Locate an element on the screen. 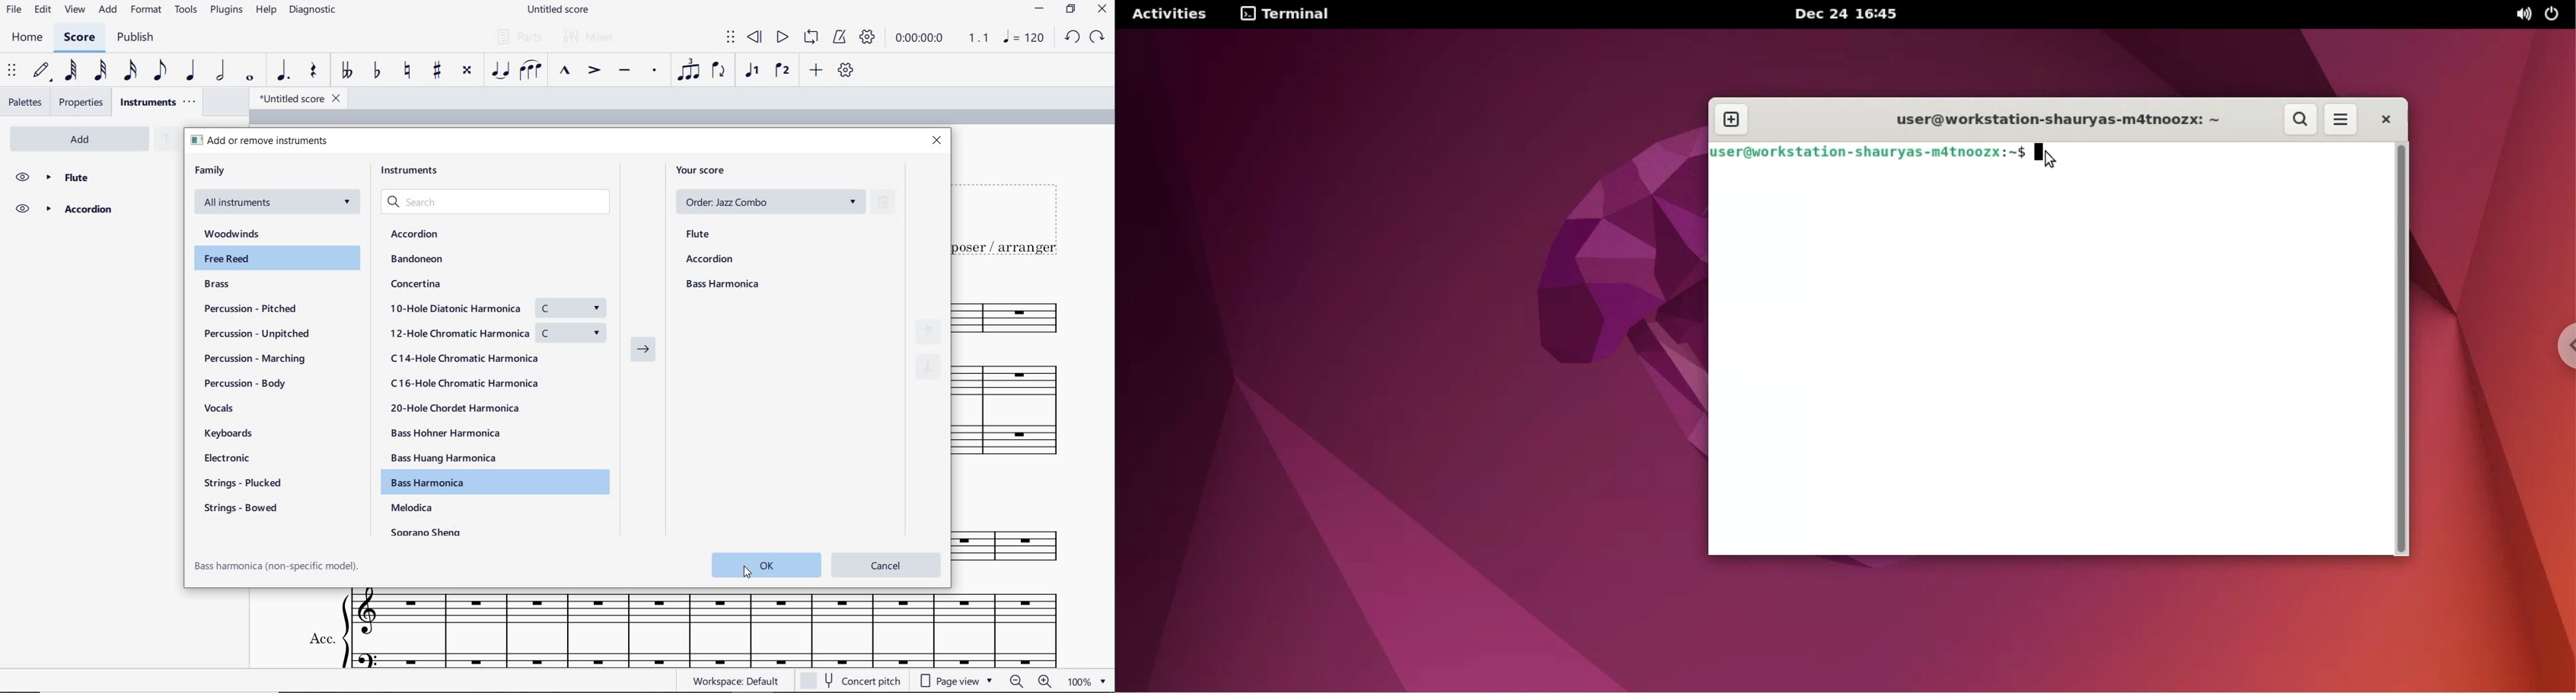  add or remove instruments is located at coordinates (262, 141).